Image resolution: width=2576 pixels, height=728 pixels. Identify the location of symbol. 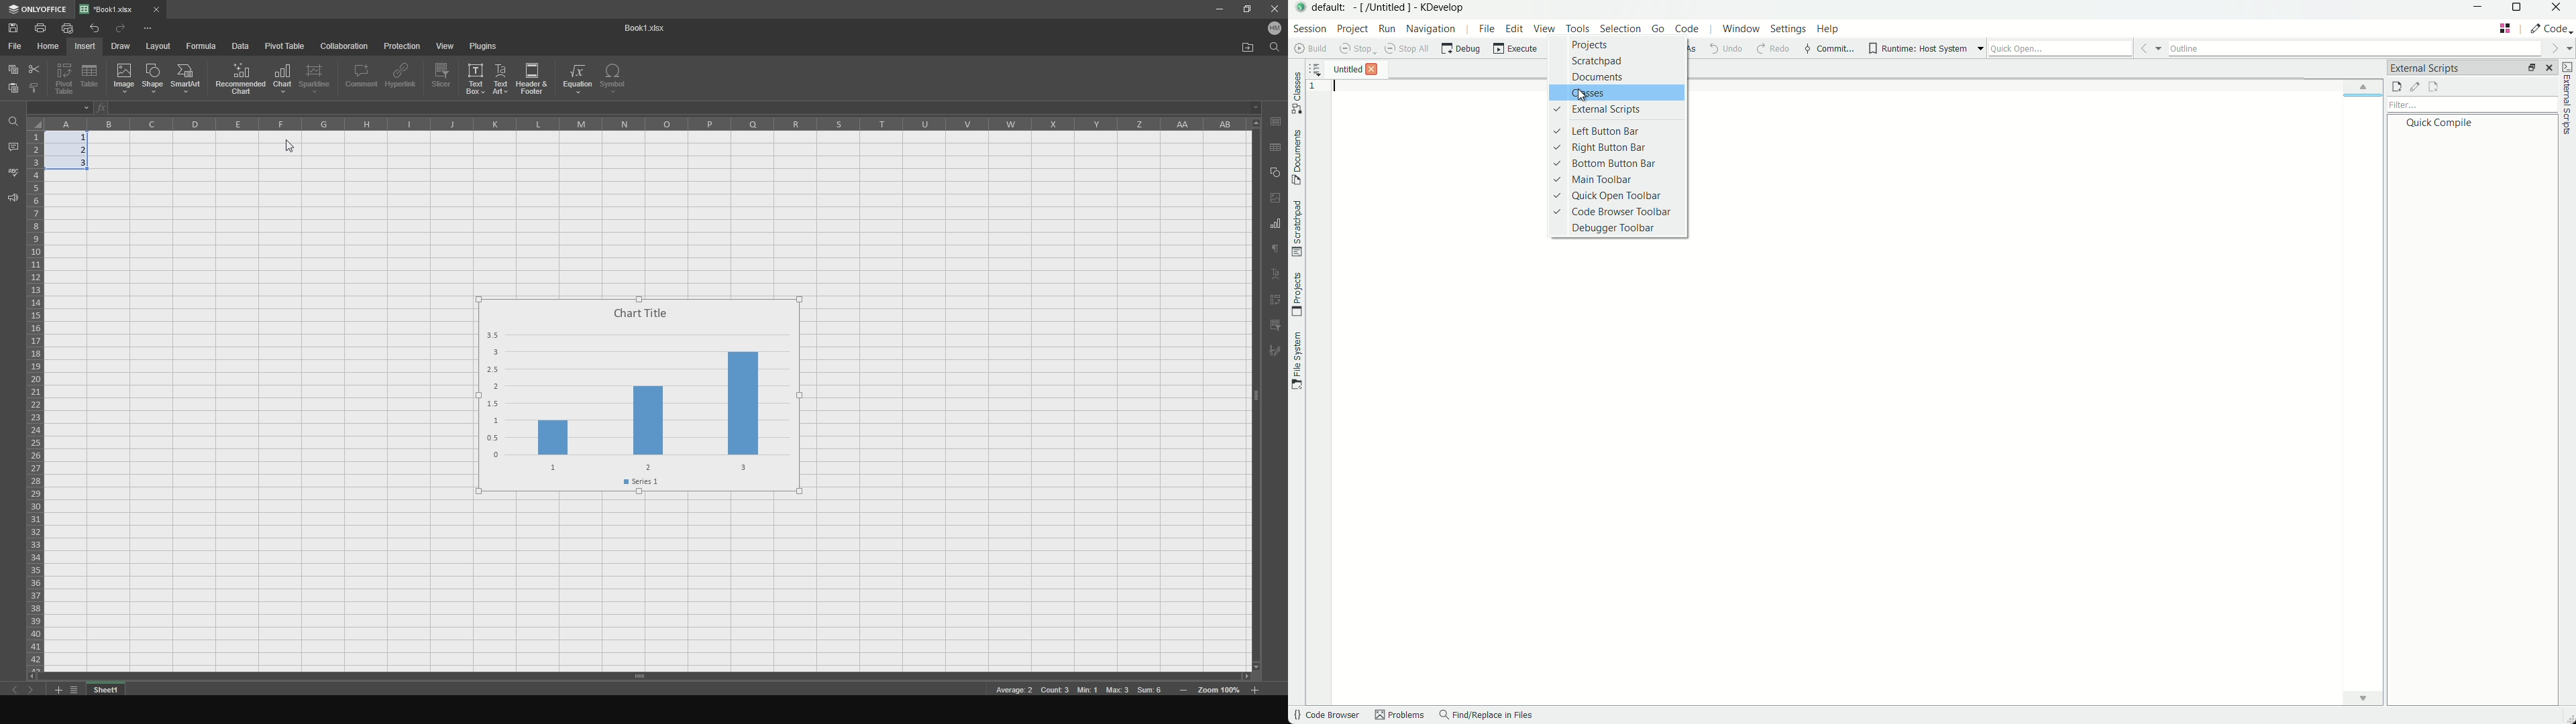
(616, 78).